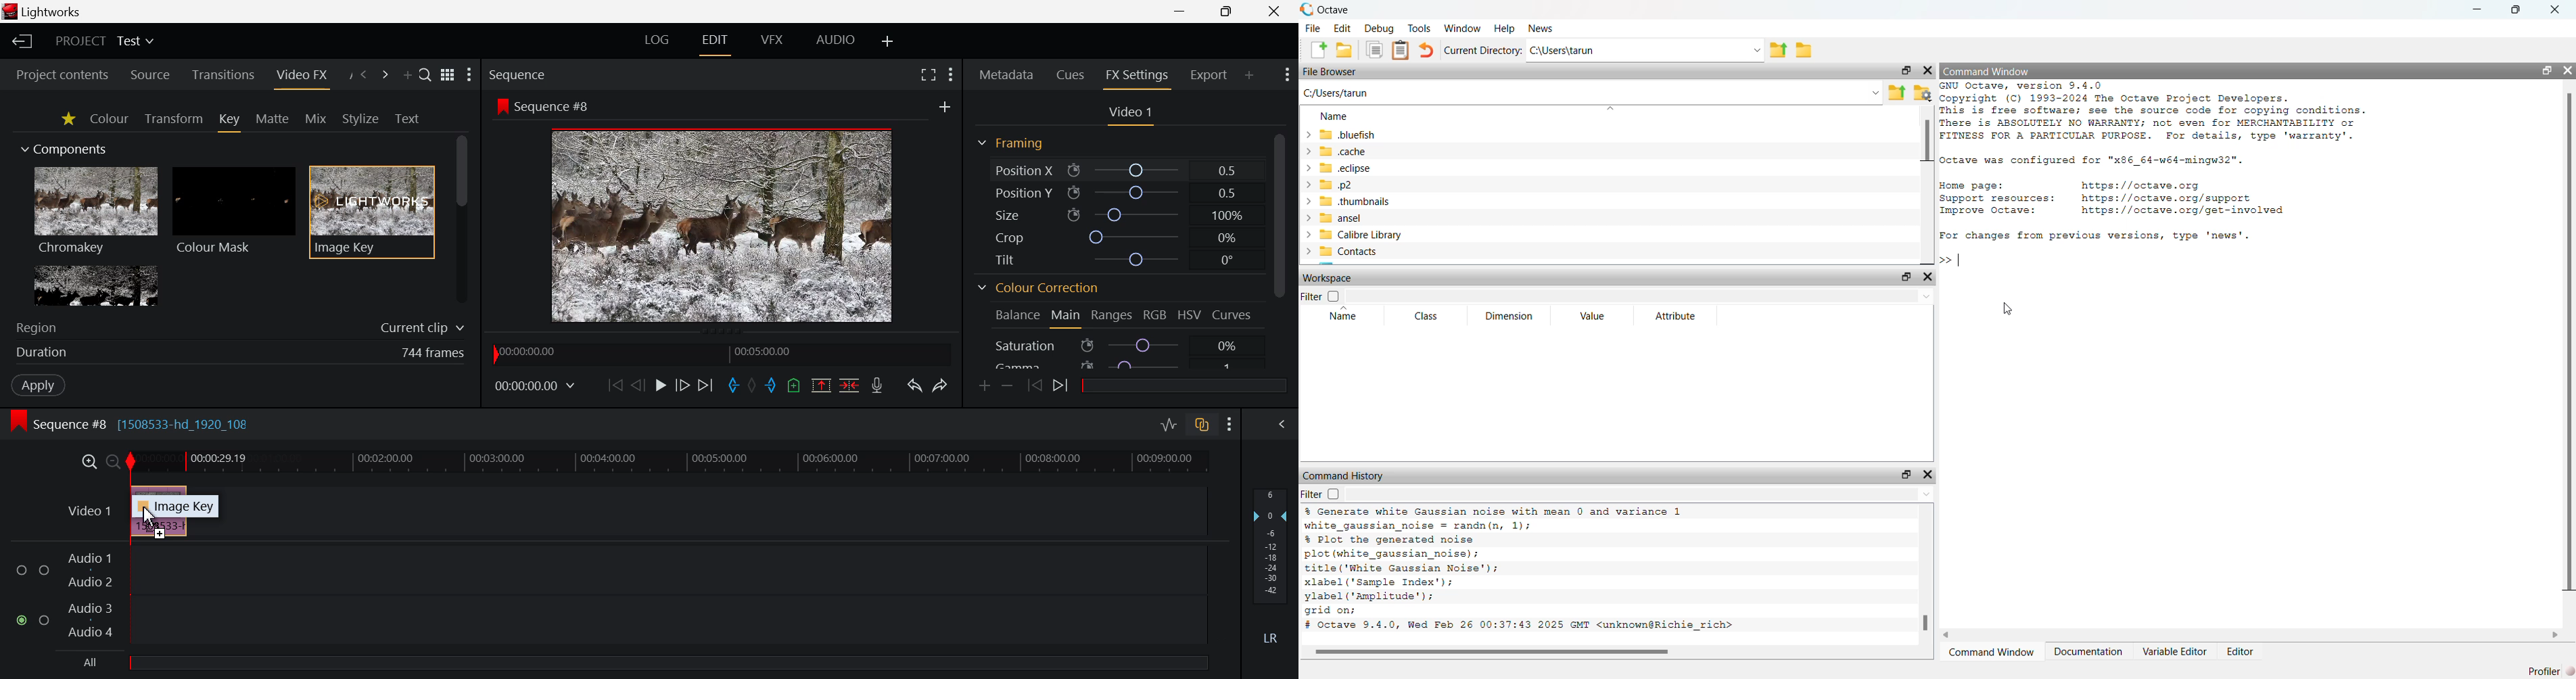 The height and width of the screenshot is (700, 2576). I want to click on Command History, so click(1347, 475).